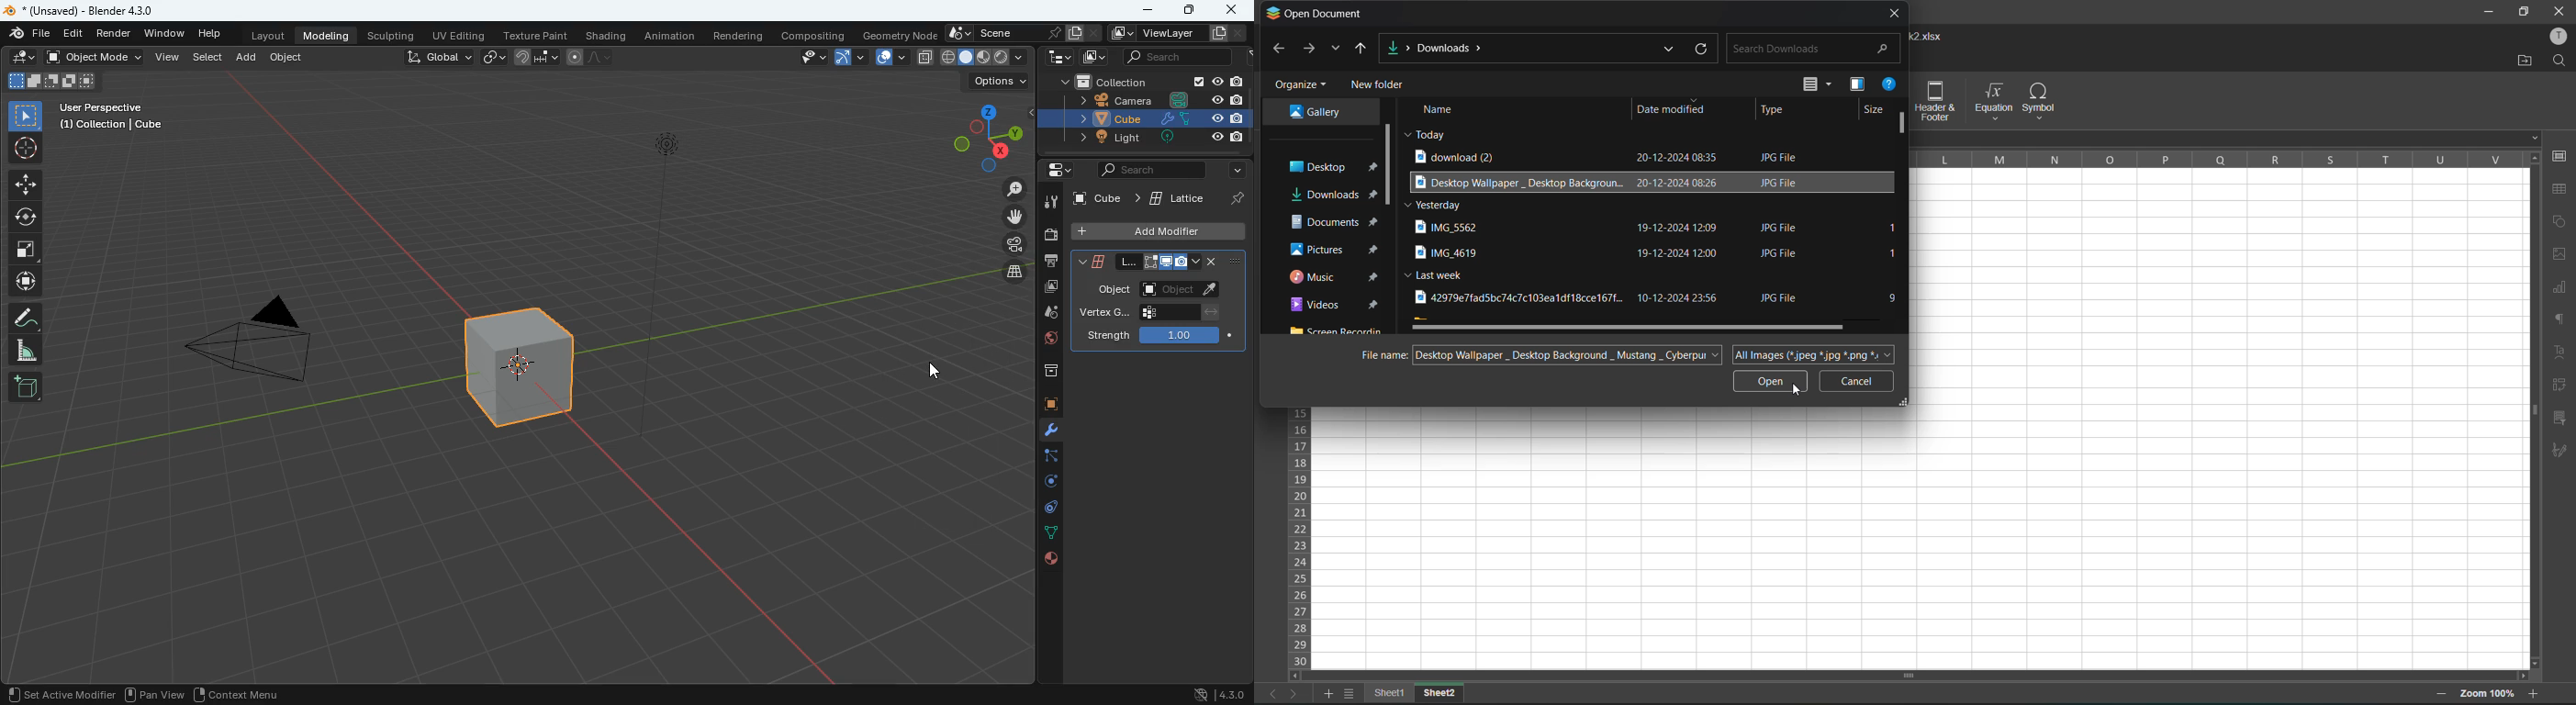 This screenshot has height=728, width=2576. Describe the element at coordinates (2488, 695) in the screenshot. I see `zoom 100%` at that location.